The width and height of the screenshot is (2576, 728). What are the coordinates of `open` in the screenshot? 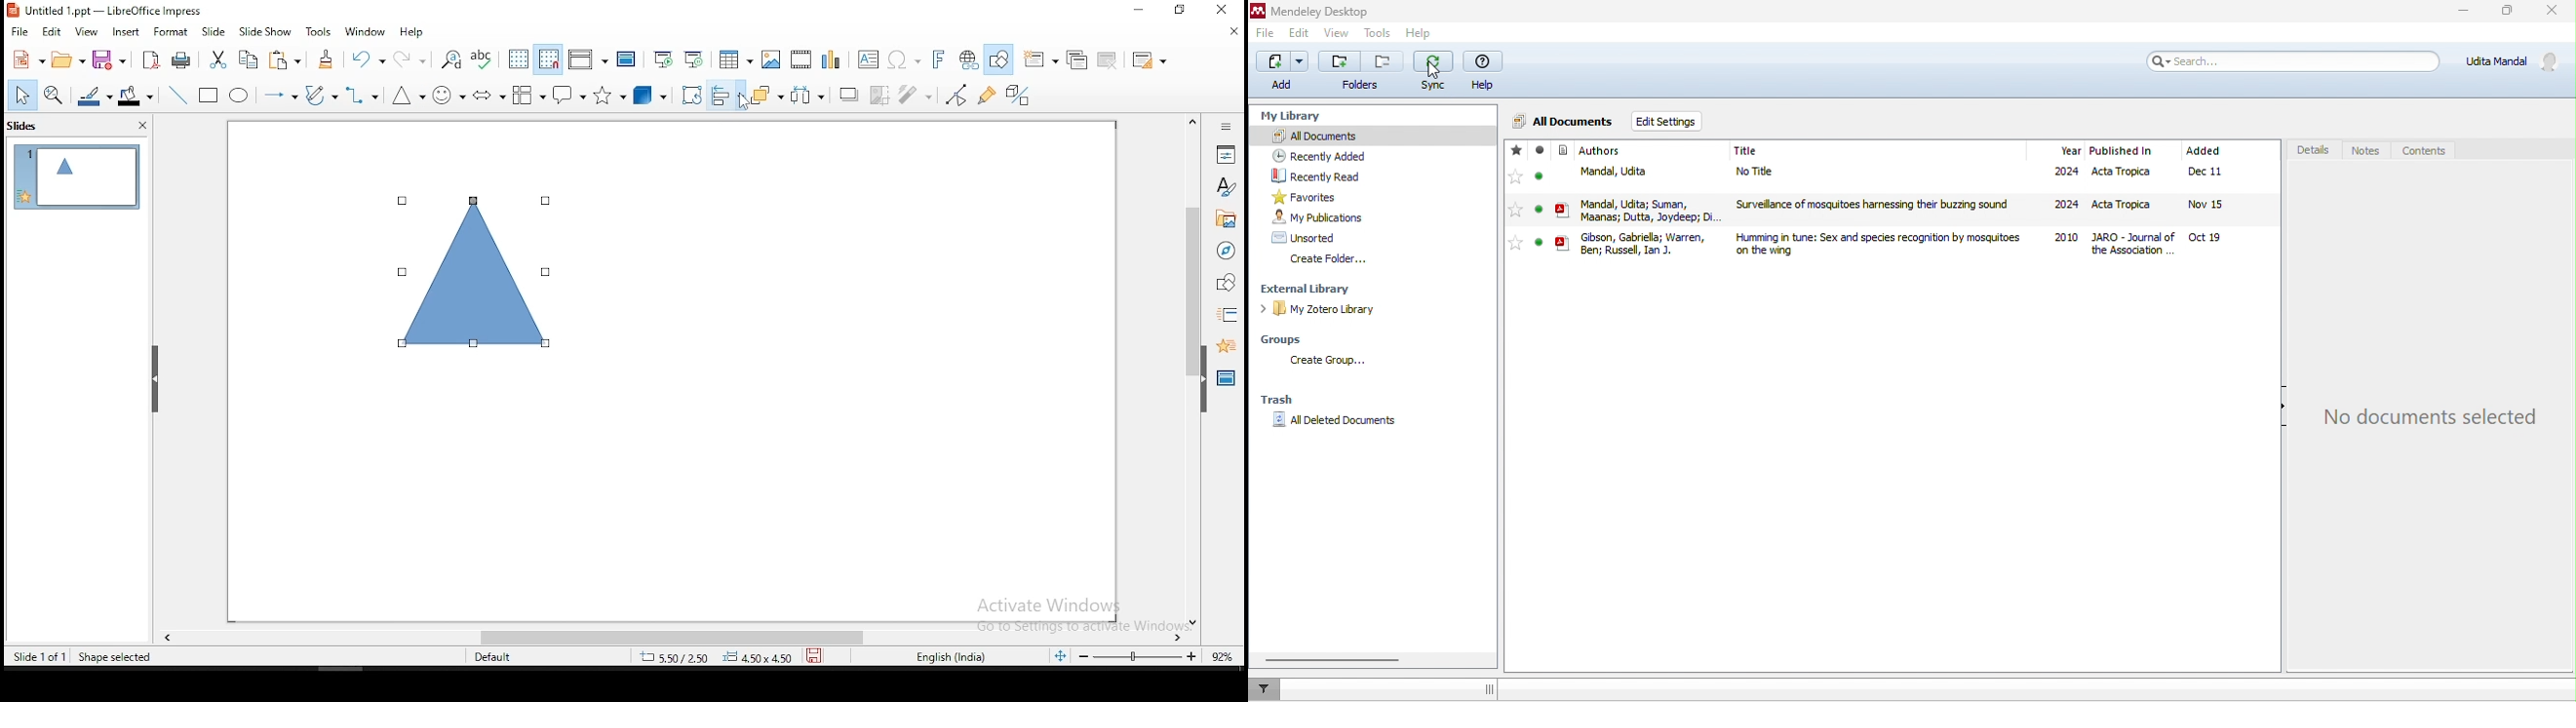 It's located at (69, 62).